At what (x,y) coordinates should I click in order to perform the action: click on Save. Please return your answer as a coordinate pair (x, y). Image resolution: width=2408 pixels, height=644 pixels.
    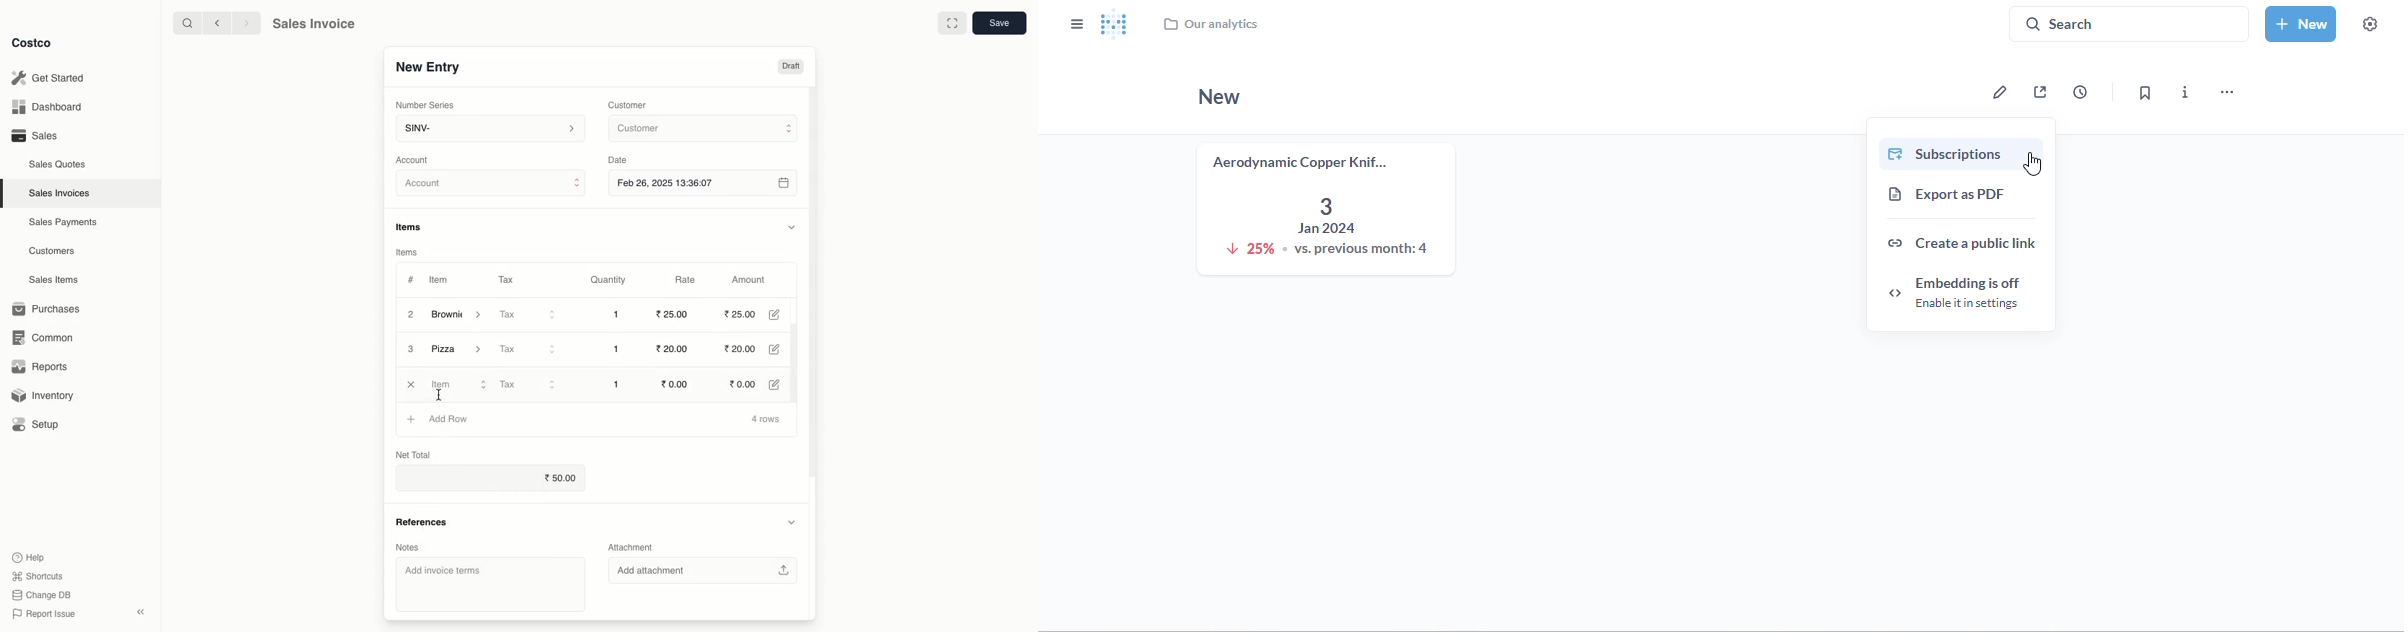
    Looking at the image, I should click on (1002, 25).